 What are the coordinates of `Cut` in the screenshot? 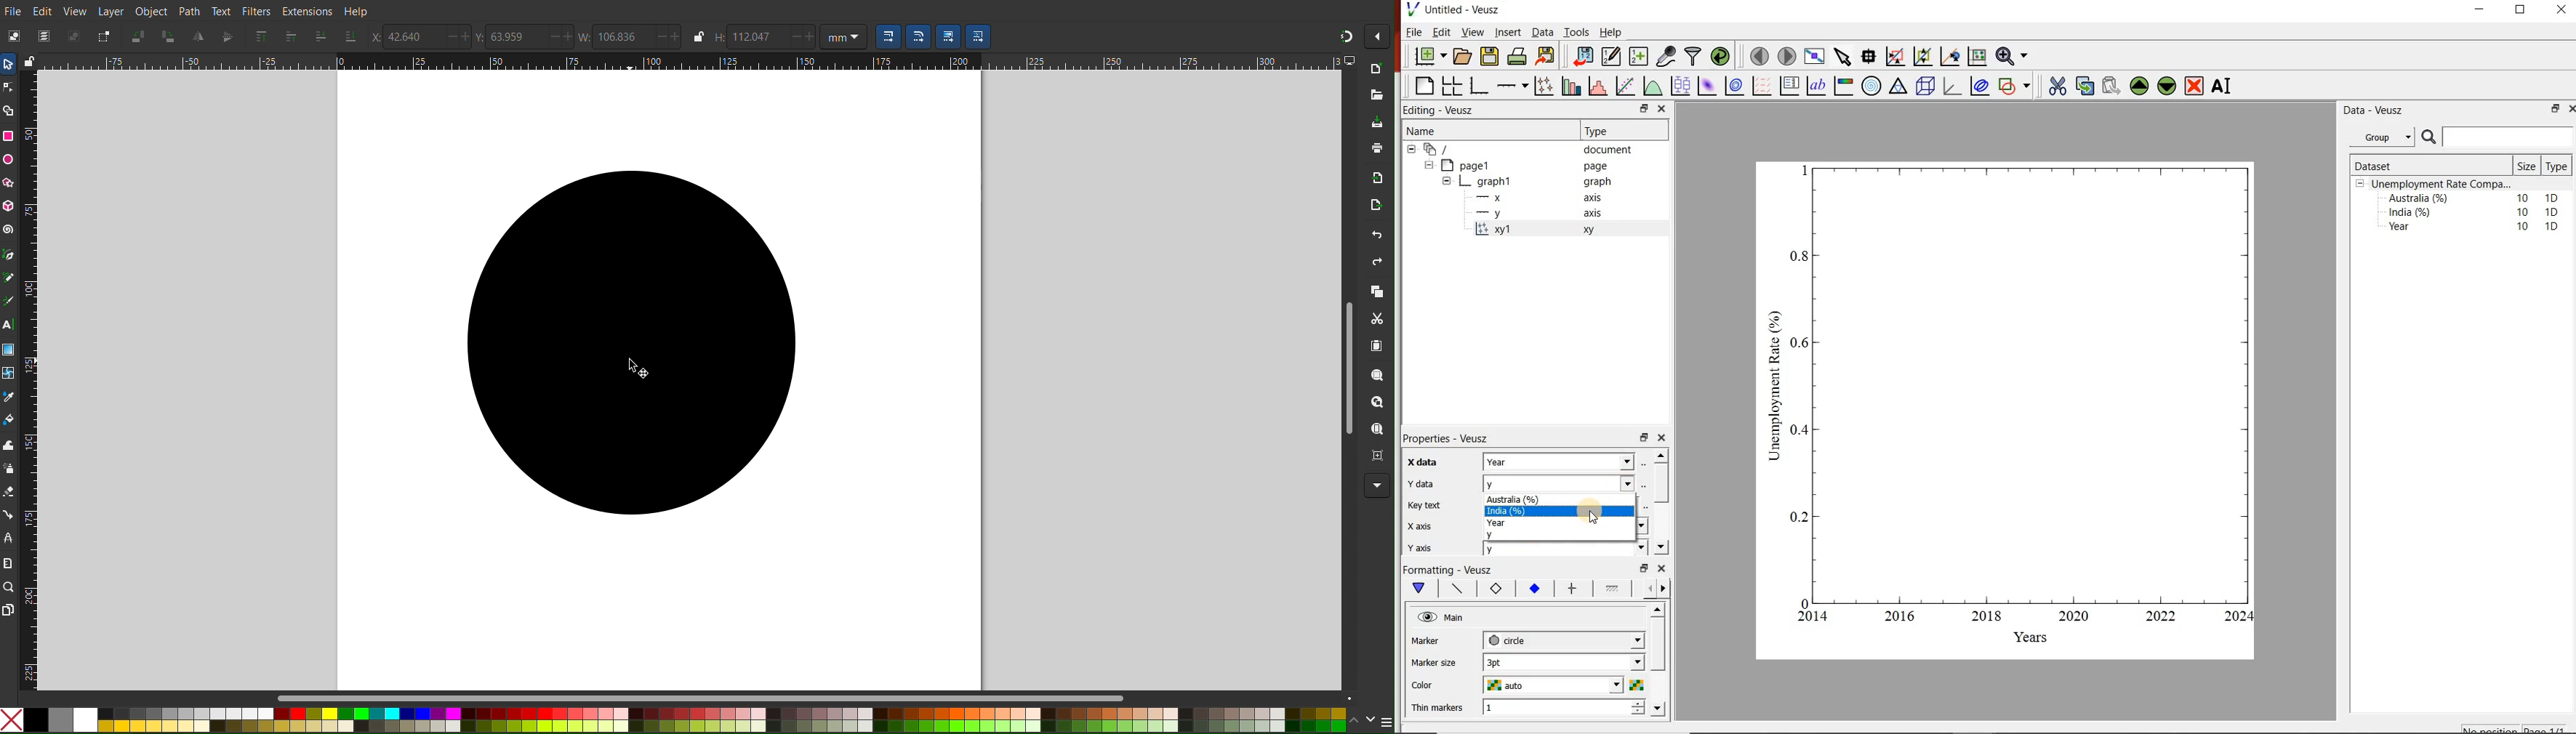 It's located at (1377, 318).